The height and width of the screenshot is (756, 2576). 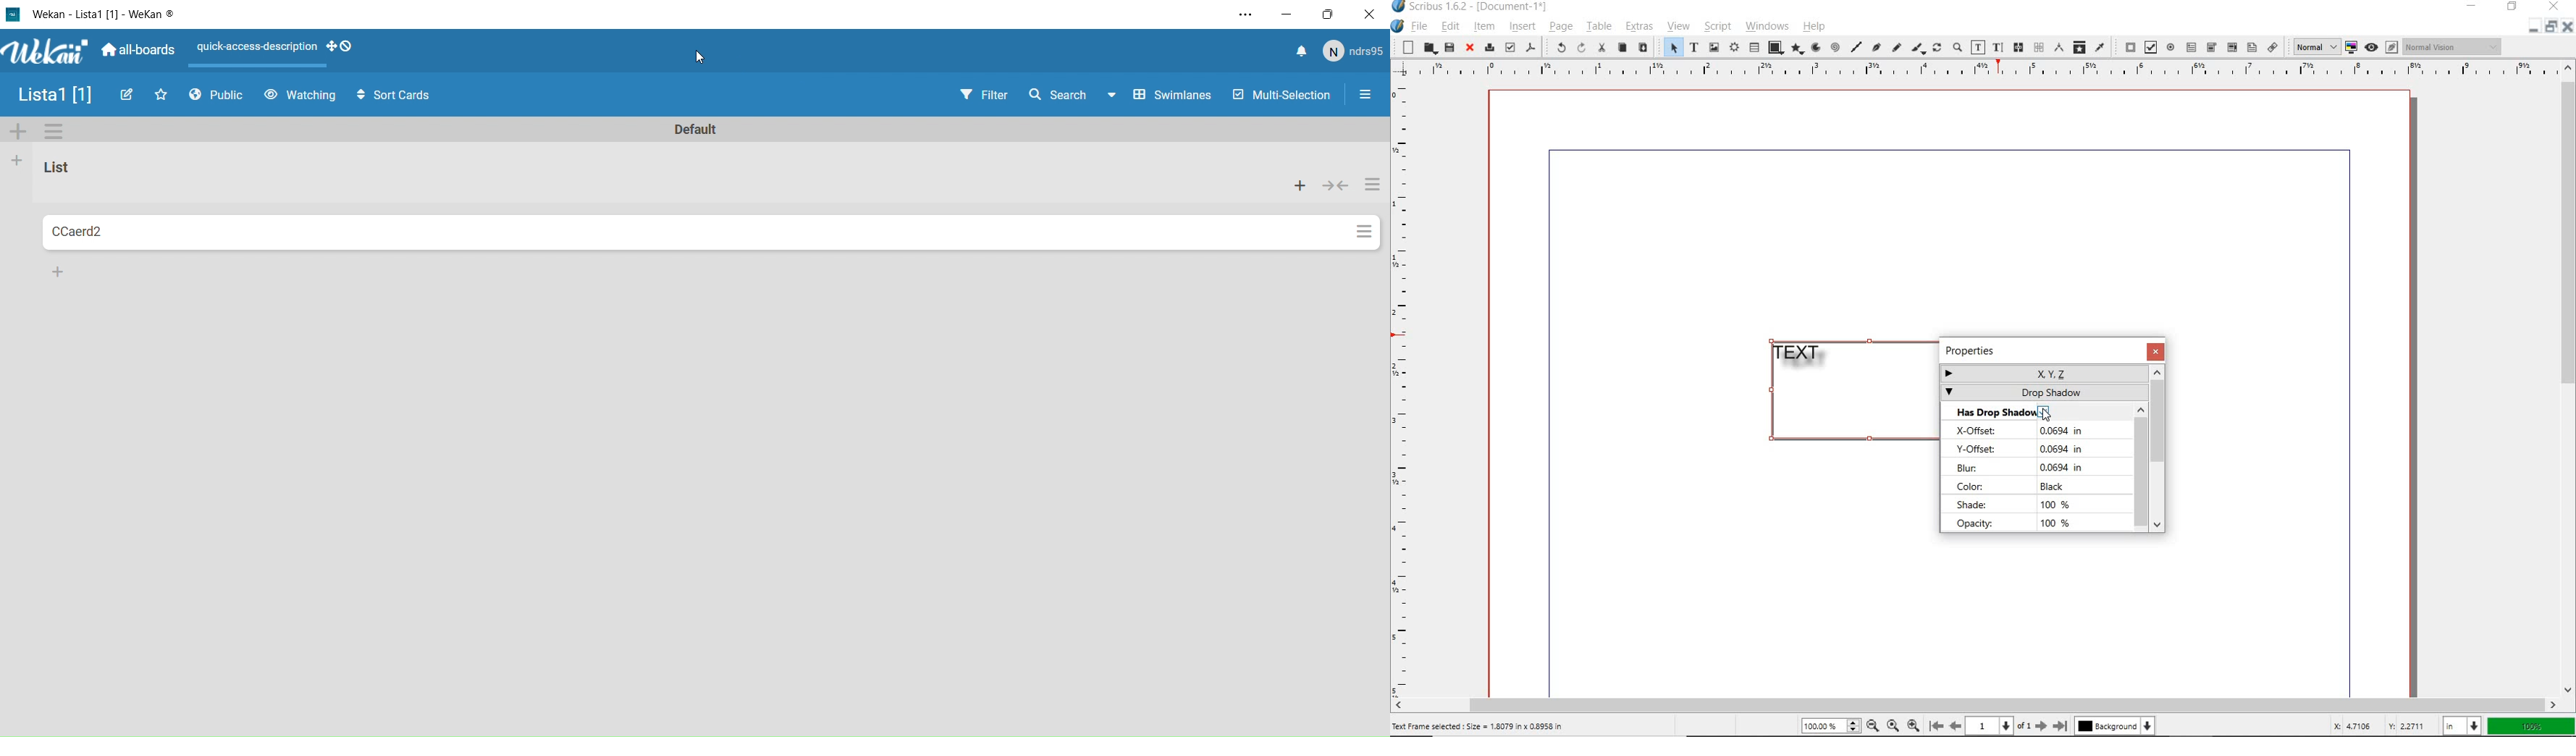 I want to click on Wekan, so click(x=100, y=14).